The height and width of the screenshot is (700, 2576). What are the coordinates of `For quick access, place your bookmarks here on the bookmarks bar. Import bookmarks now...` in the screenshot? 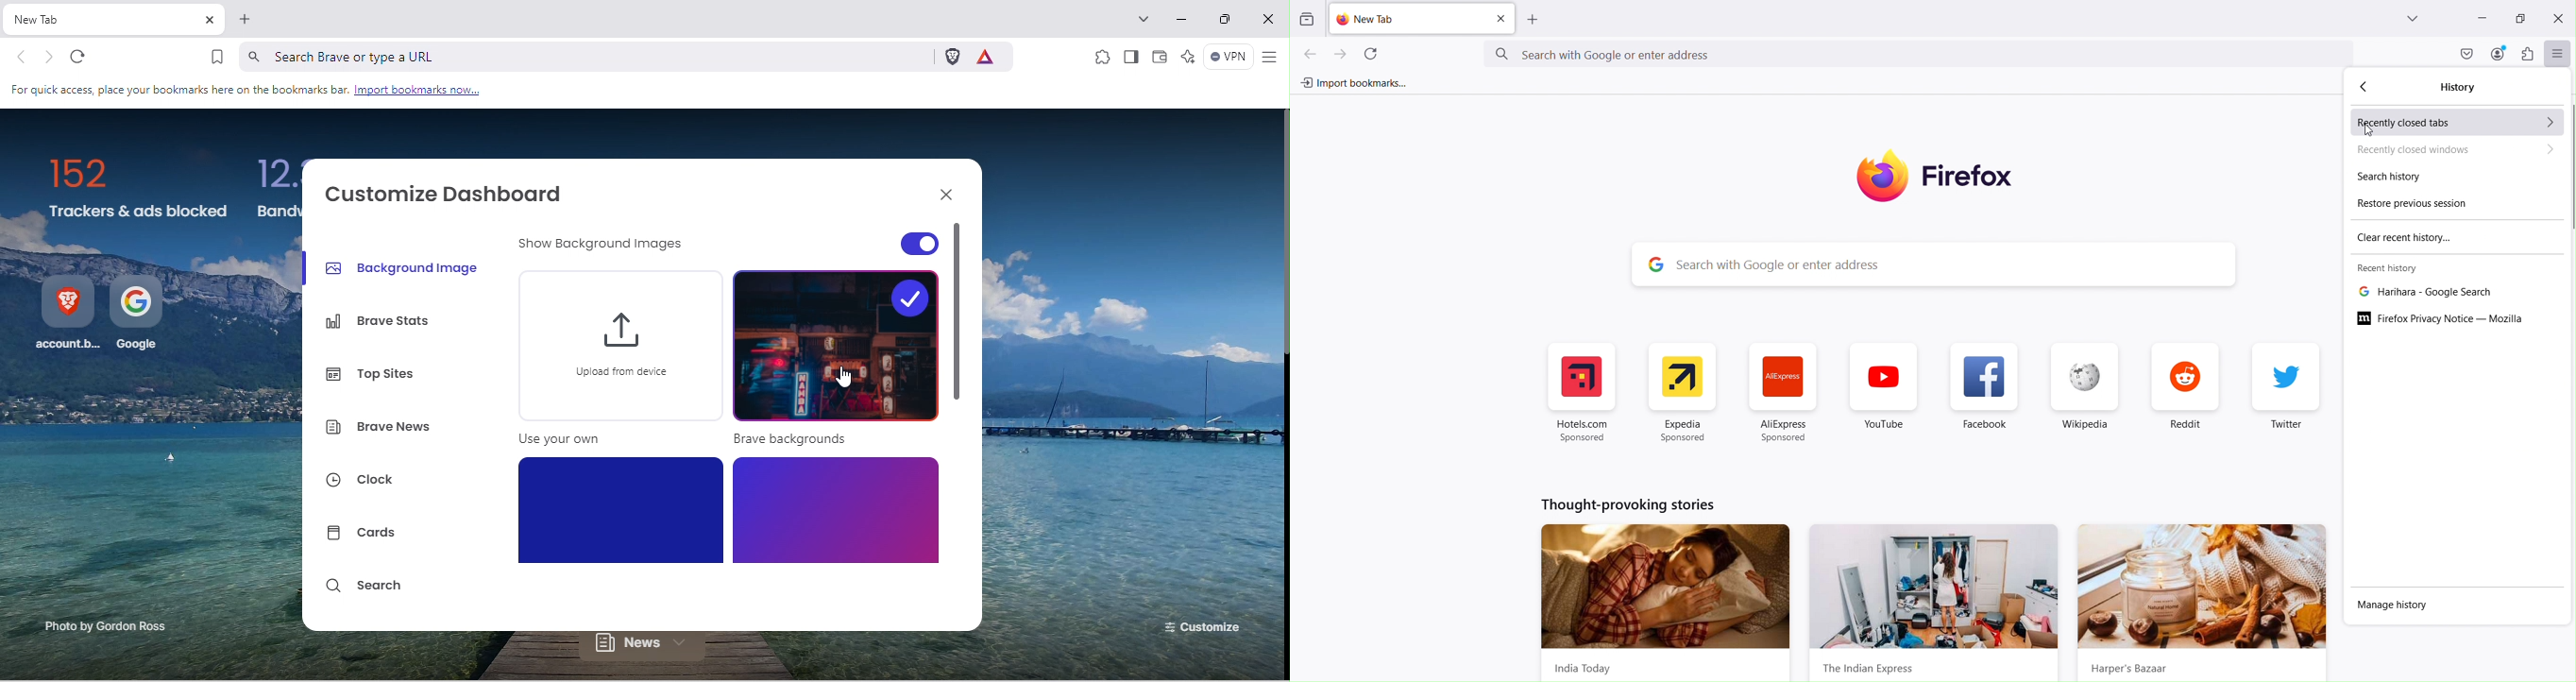 It's located at (247, 91).